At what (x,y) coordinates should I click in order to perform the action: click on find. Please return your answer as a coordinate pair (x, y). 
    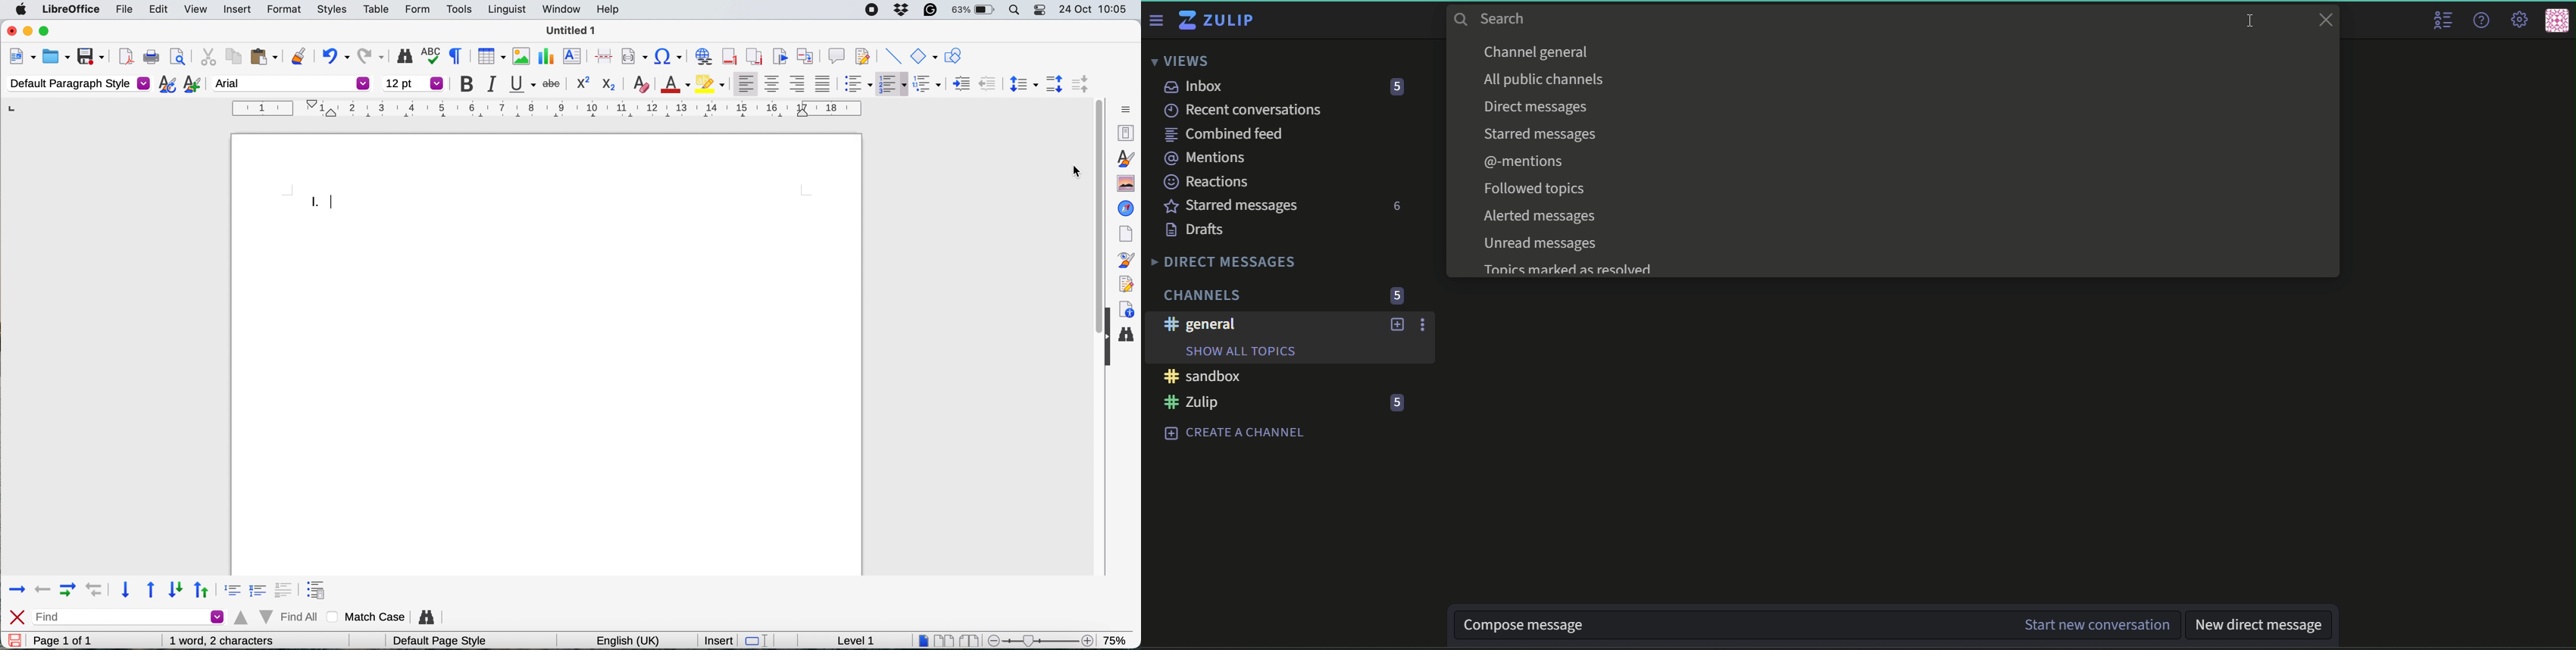
    Looking at the image, I should click on (132, 617).